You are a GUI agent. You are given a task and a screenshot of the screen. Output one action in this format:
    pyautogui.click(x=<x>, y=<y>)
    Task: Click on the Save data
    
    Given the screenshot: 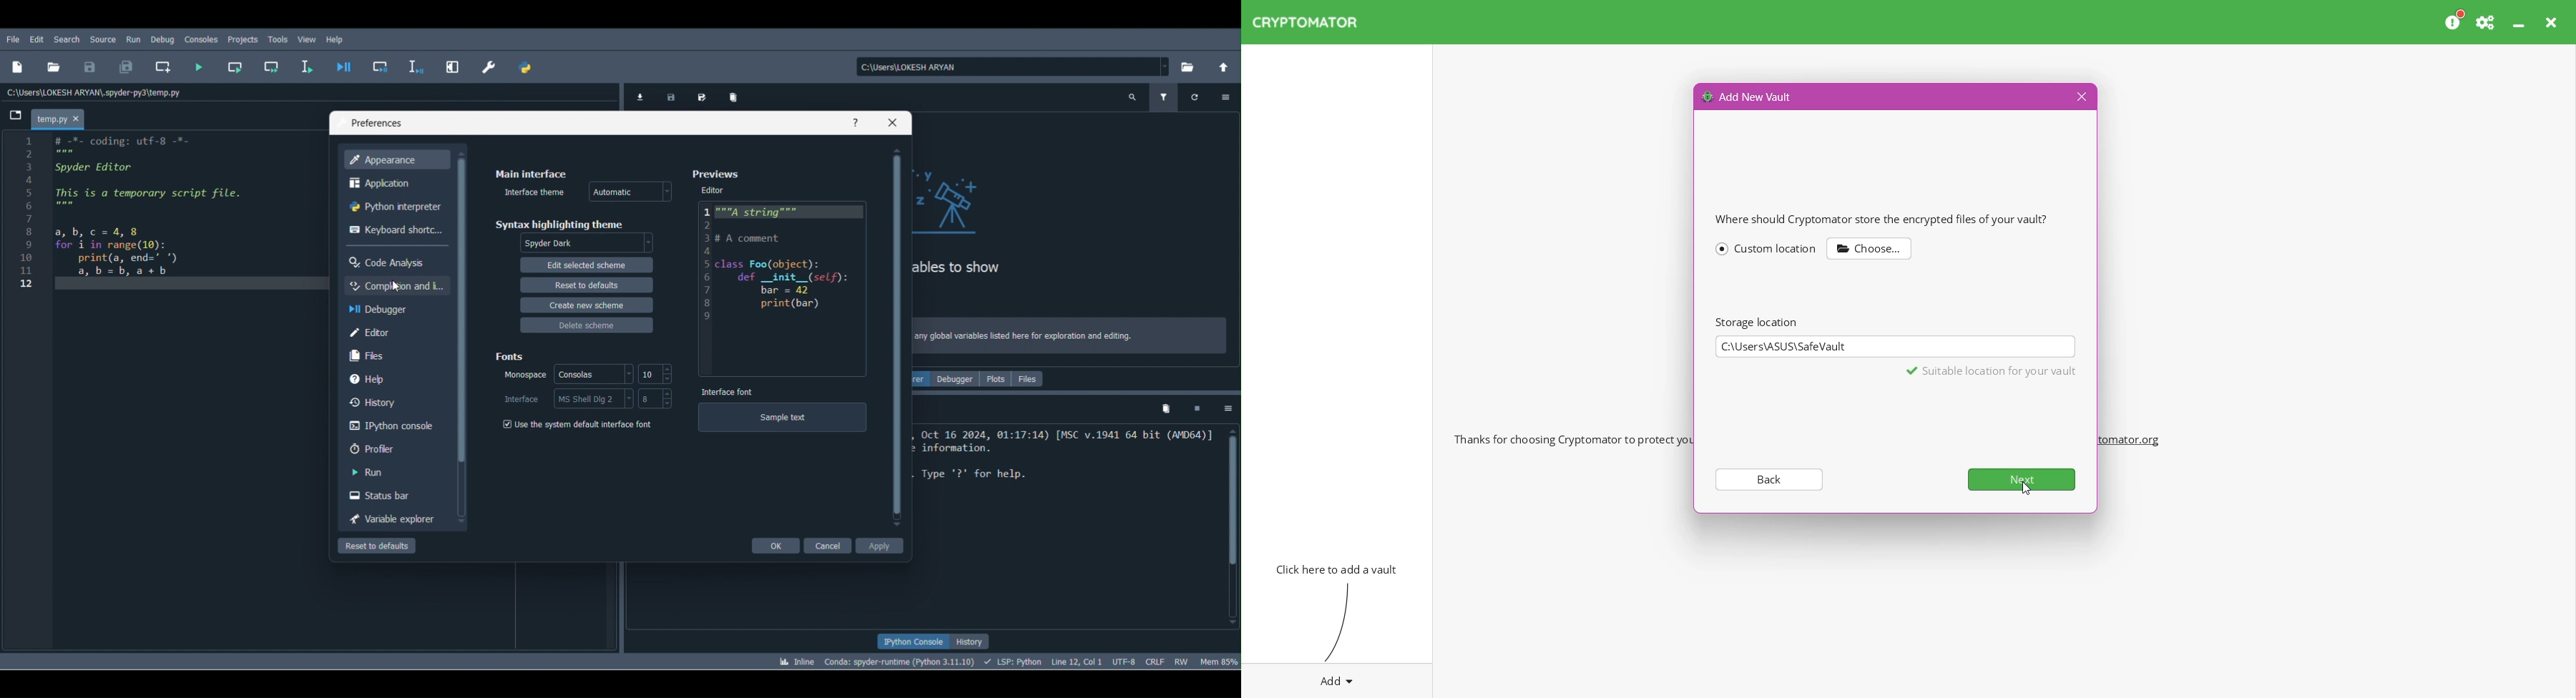 What is the action you would take?
    pyautogui.click(x=668, y=98)
    